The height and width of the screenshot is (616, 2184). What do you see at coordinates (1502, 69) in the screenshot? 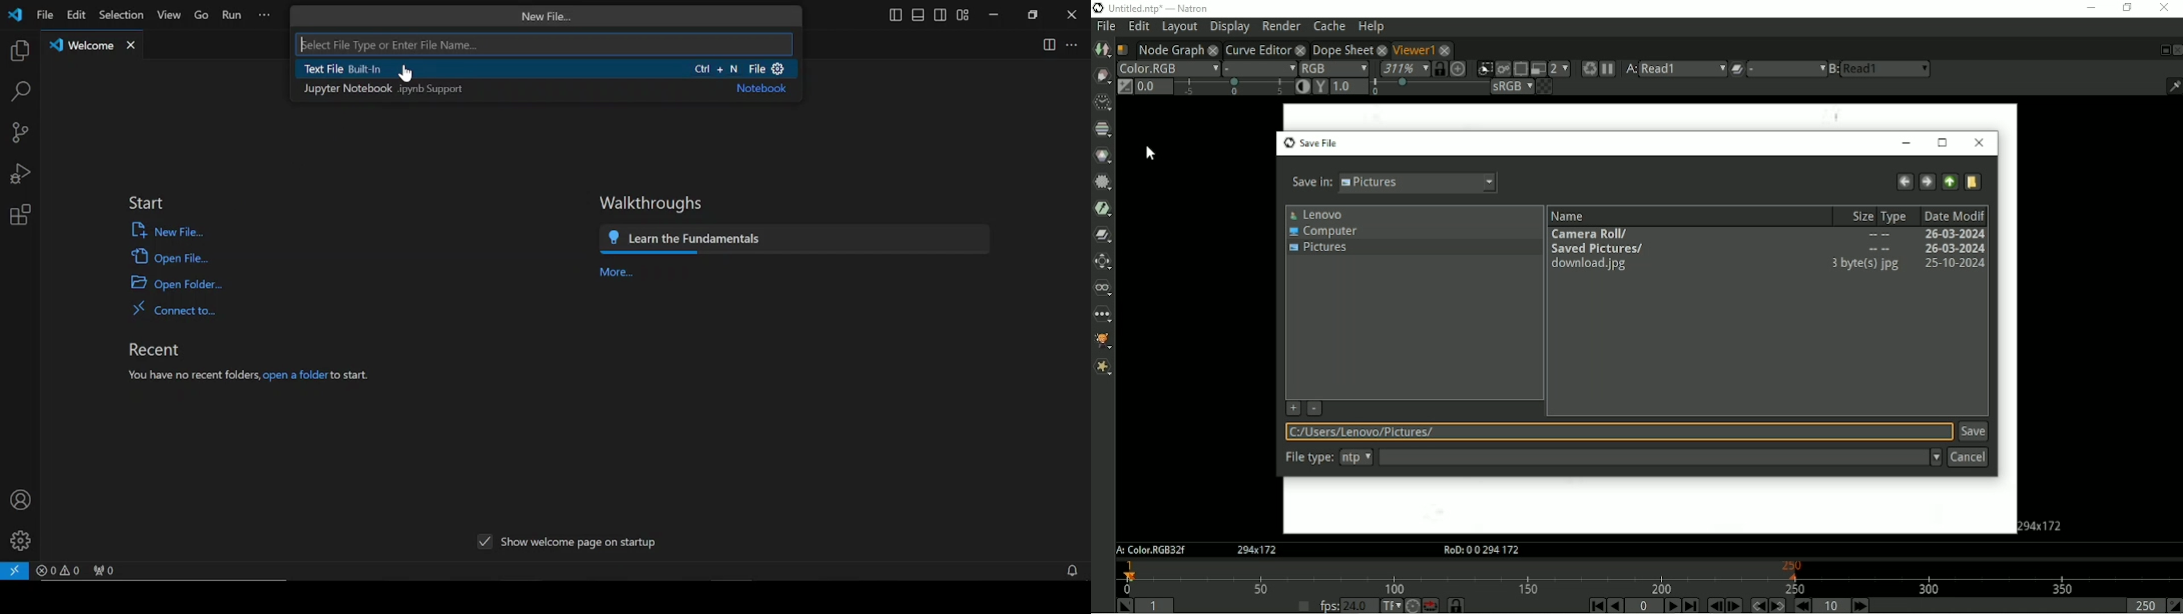
I see `Render image` at bounding box center [1502, 69].